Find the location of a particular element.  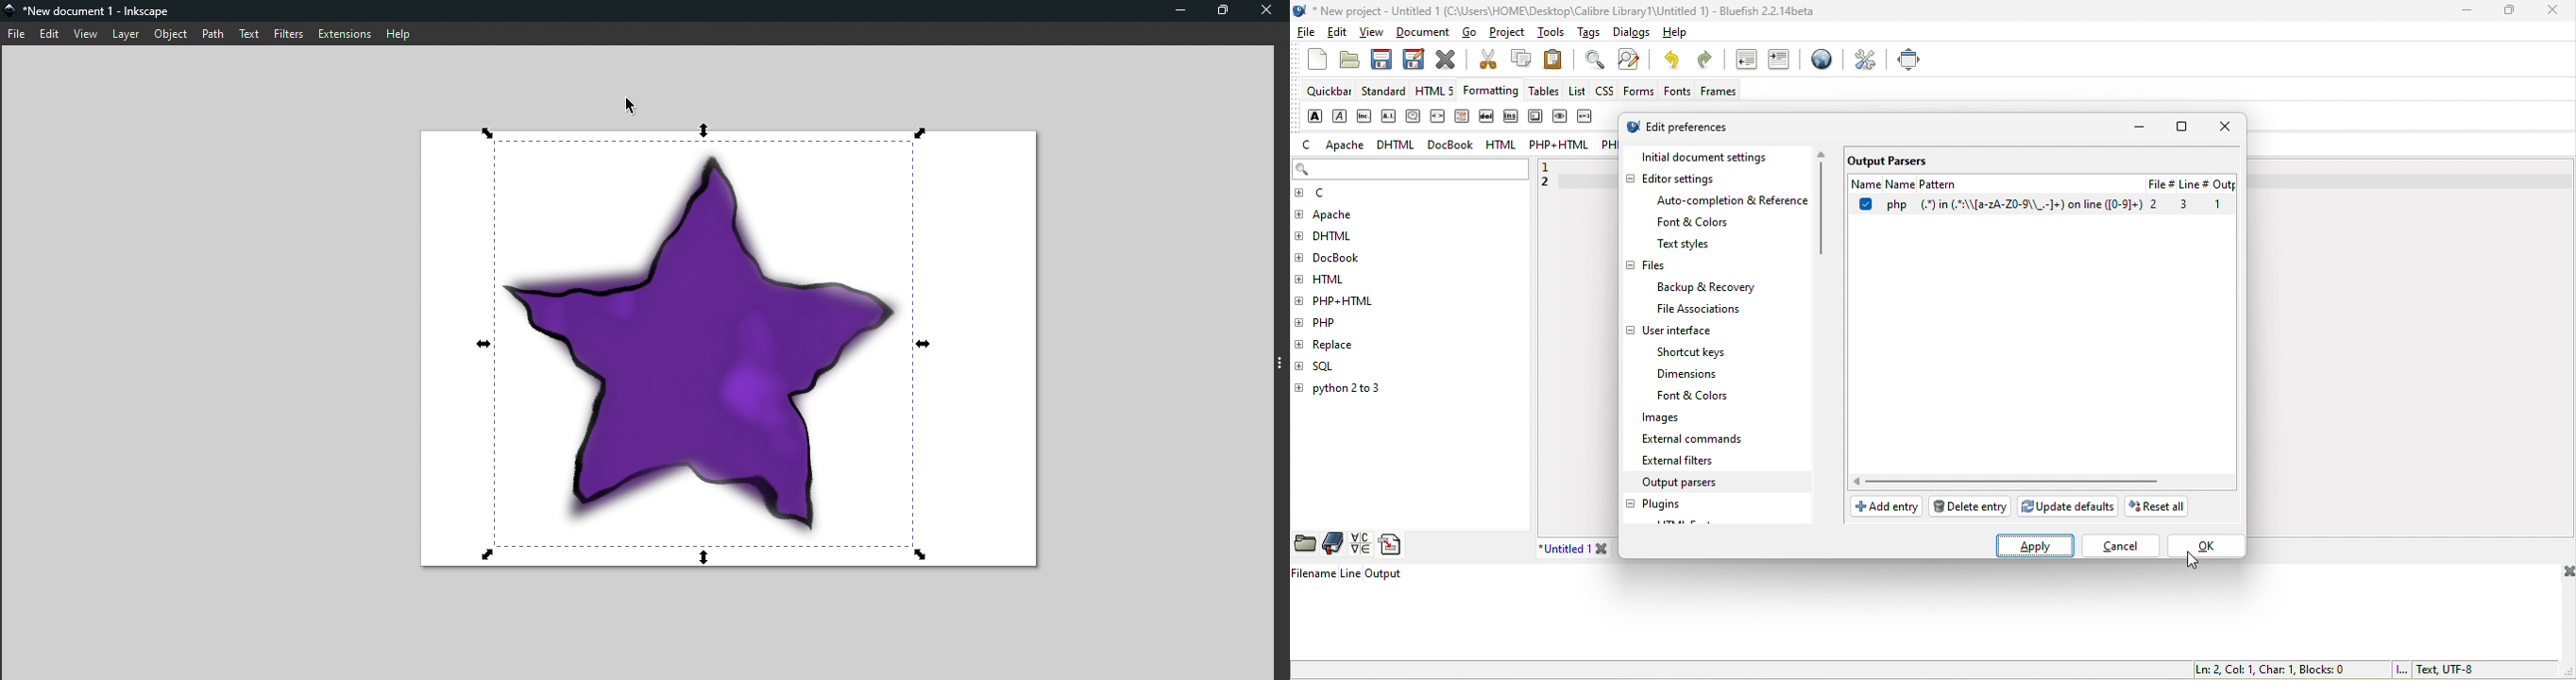

copy is located at coordinates (1524, 60).